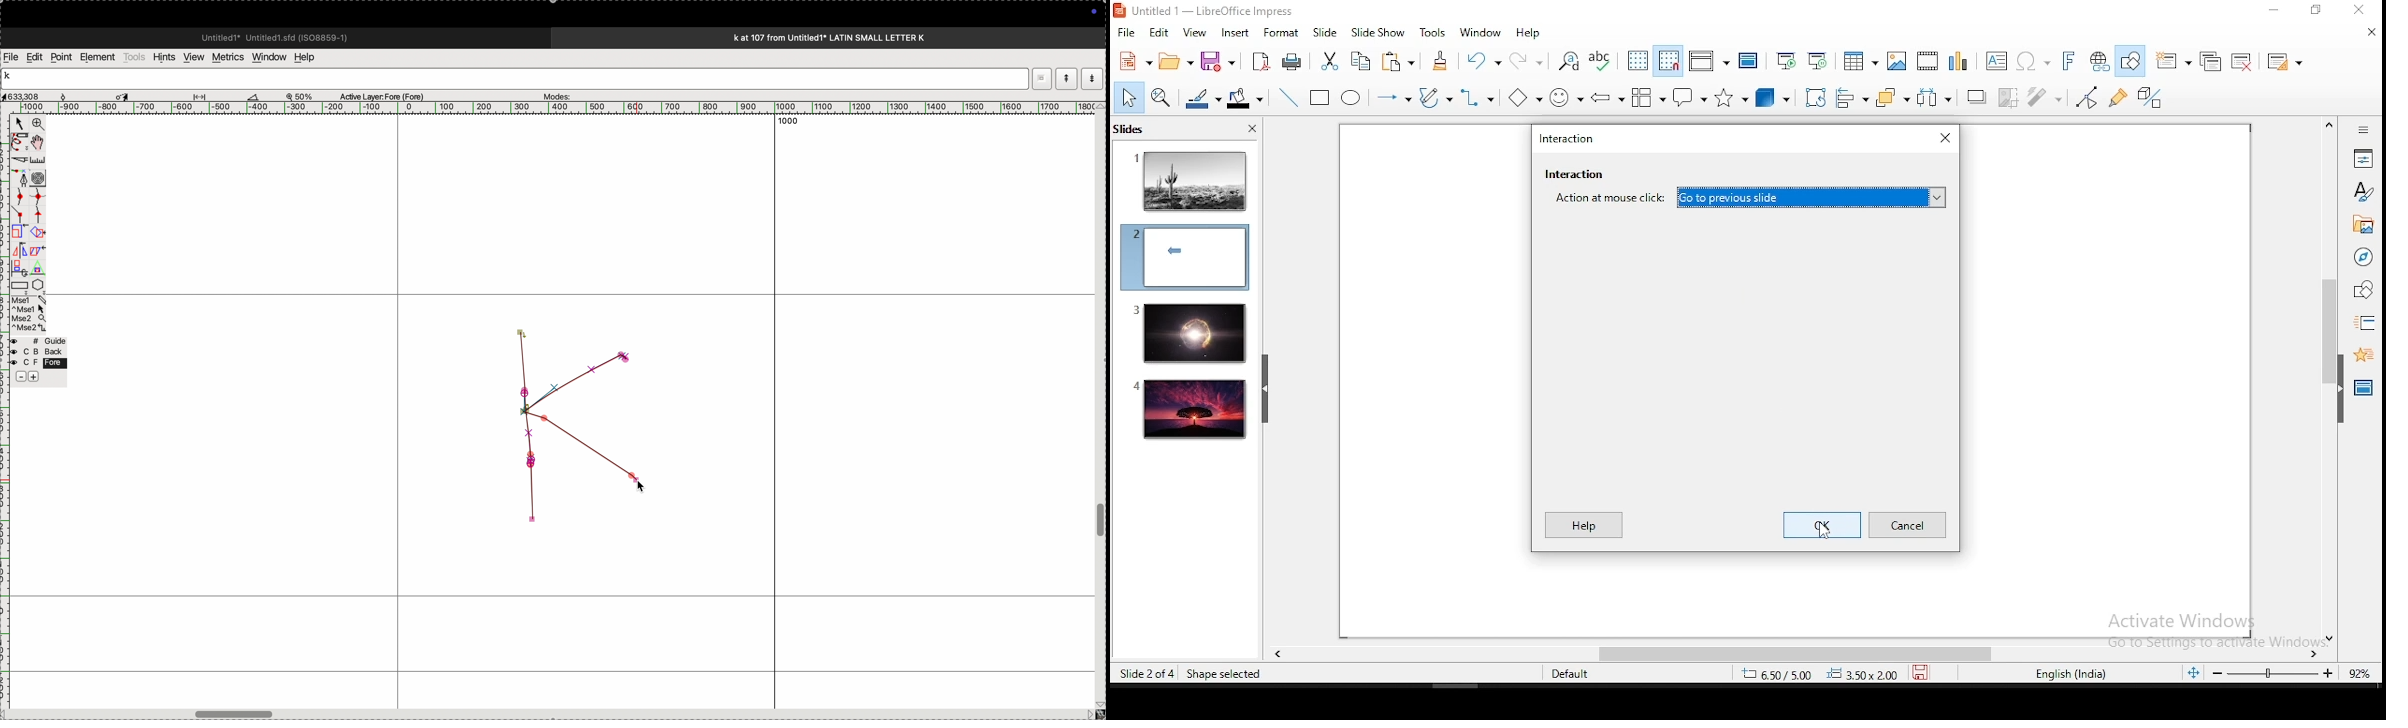 This screenshot has width=2408, height=728. I want to click on mse, so click(29, 314).